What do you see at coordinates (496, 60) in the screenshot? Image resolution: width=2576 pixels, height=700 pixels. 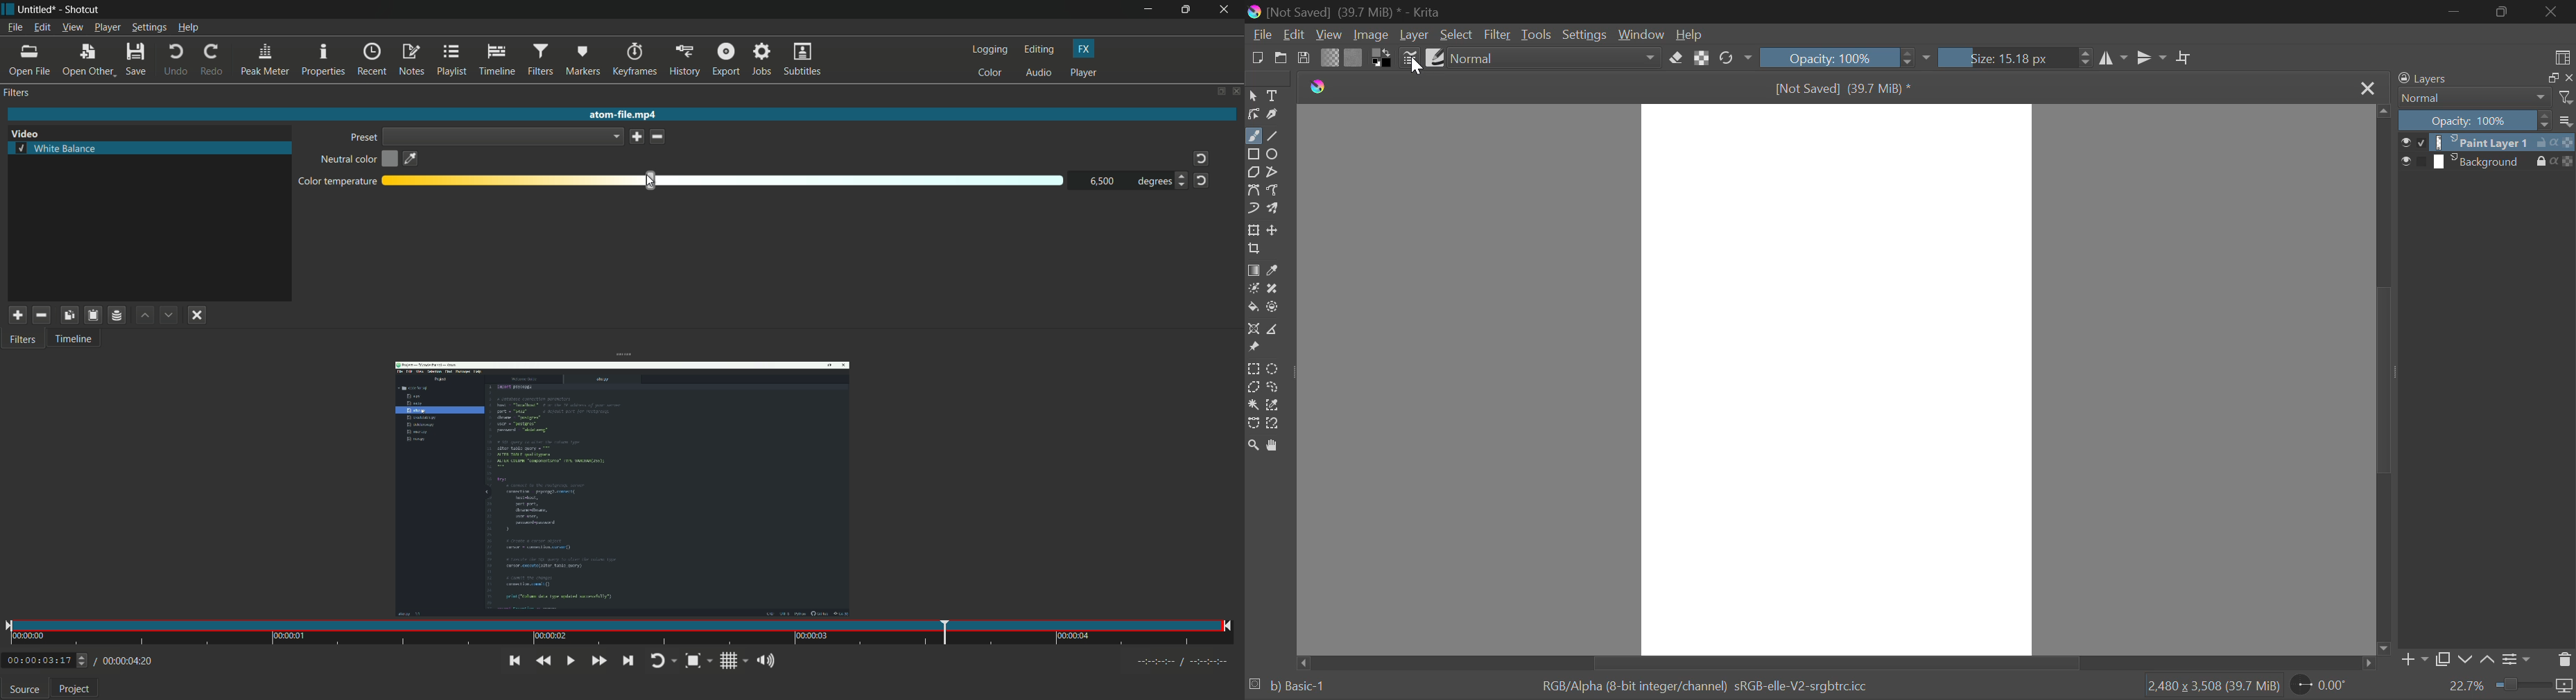 I see `timeline` at bounding box center [496, 60].